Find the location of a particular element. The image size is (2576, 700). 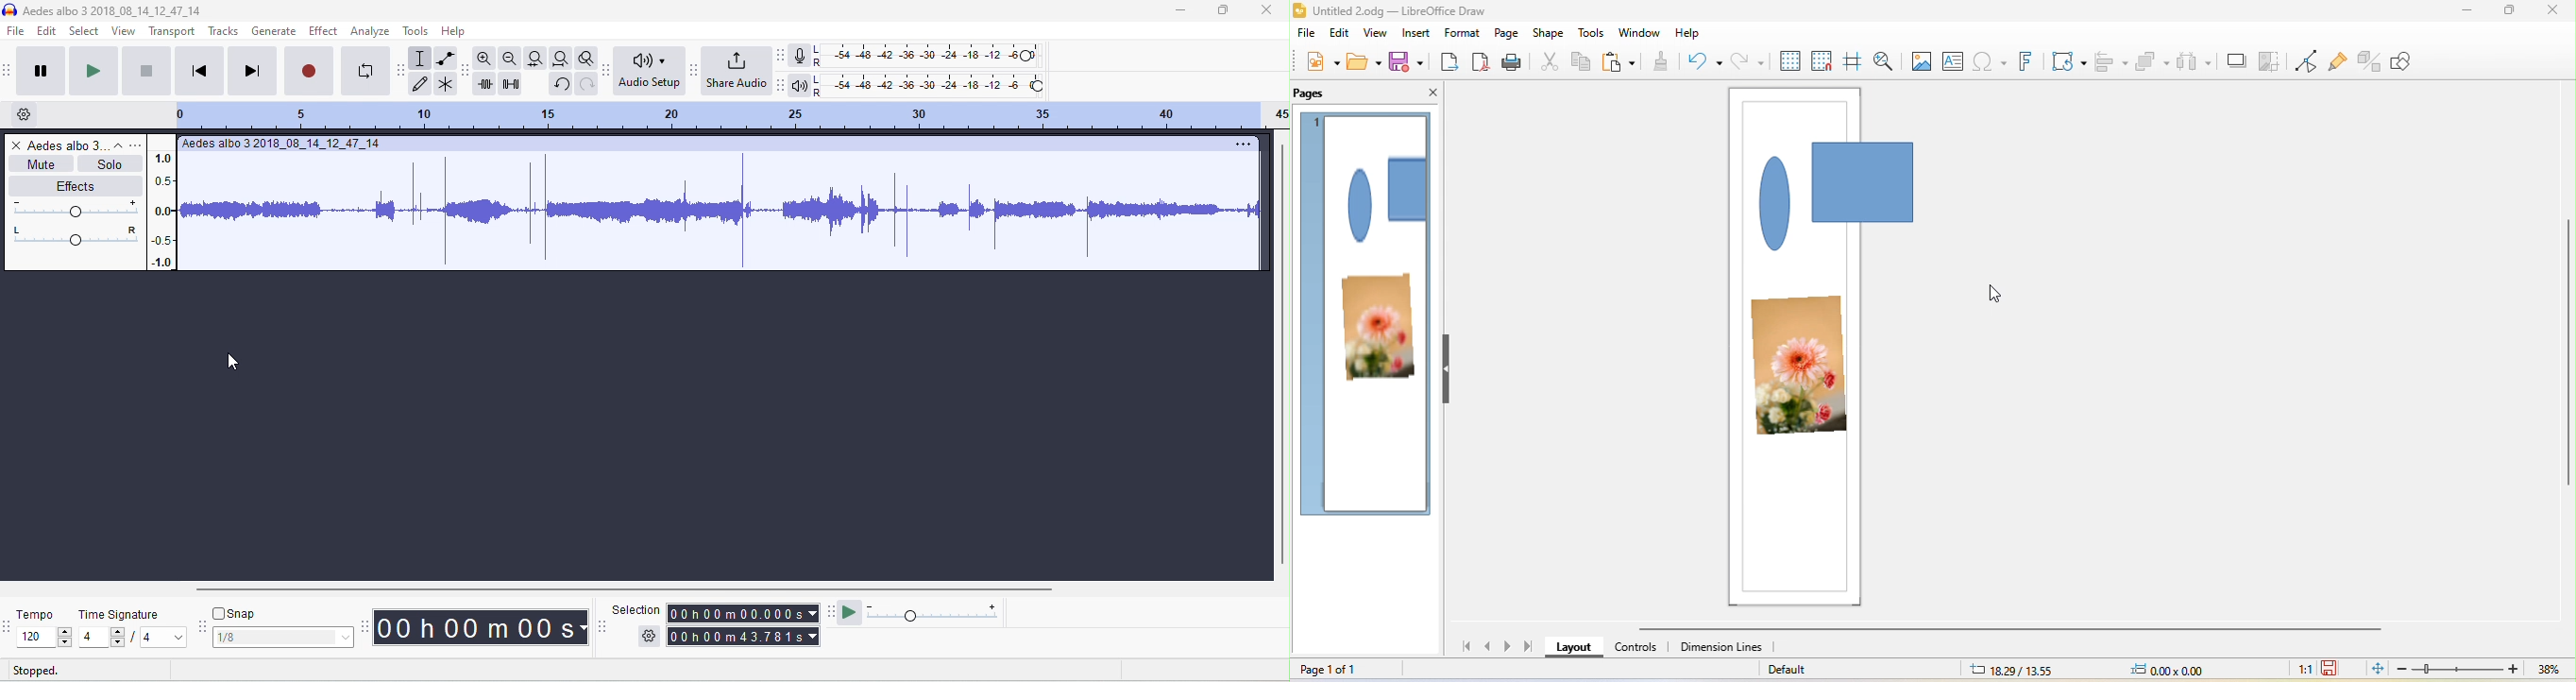

playback meter is located at coordinates (801, 86).